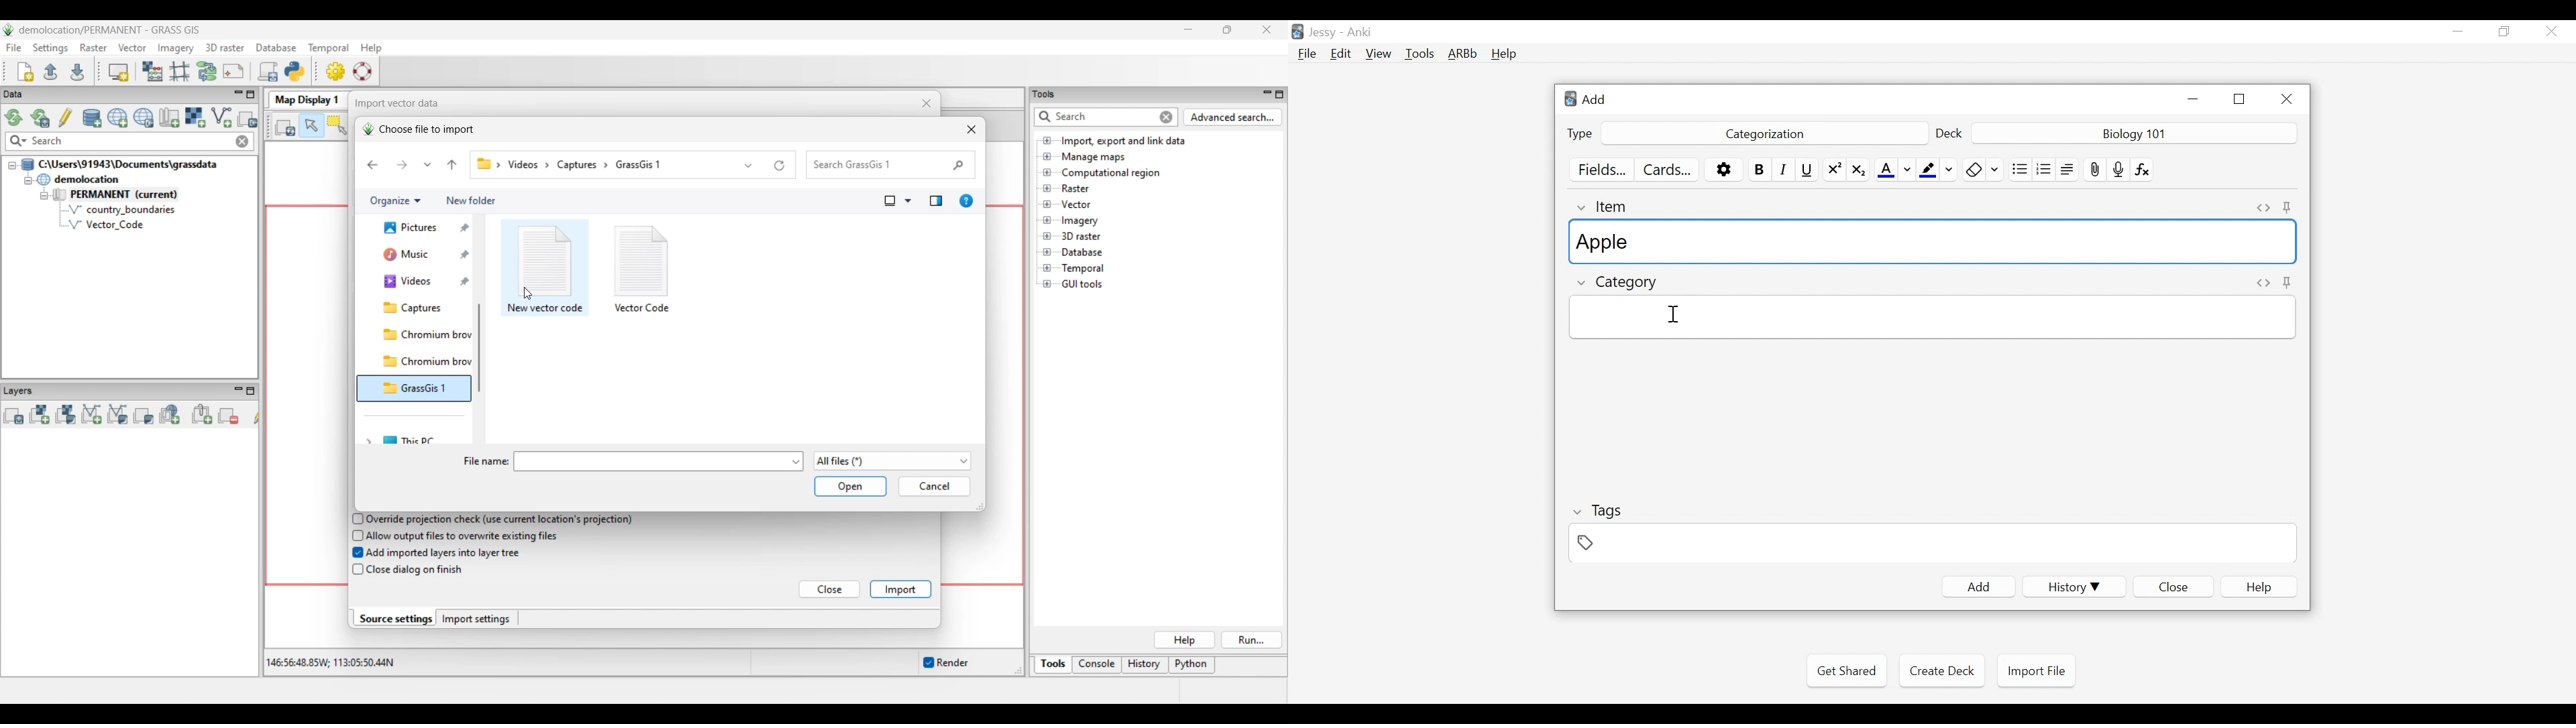  I want to click on Tools, so click(1419, 53).